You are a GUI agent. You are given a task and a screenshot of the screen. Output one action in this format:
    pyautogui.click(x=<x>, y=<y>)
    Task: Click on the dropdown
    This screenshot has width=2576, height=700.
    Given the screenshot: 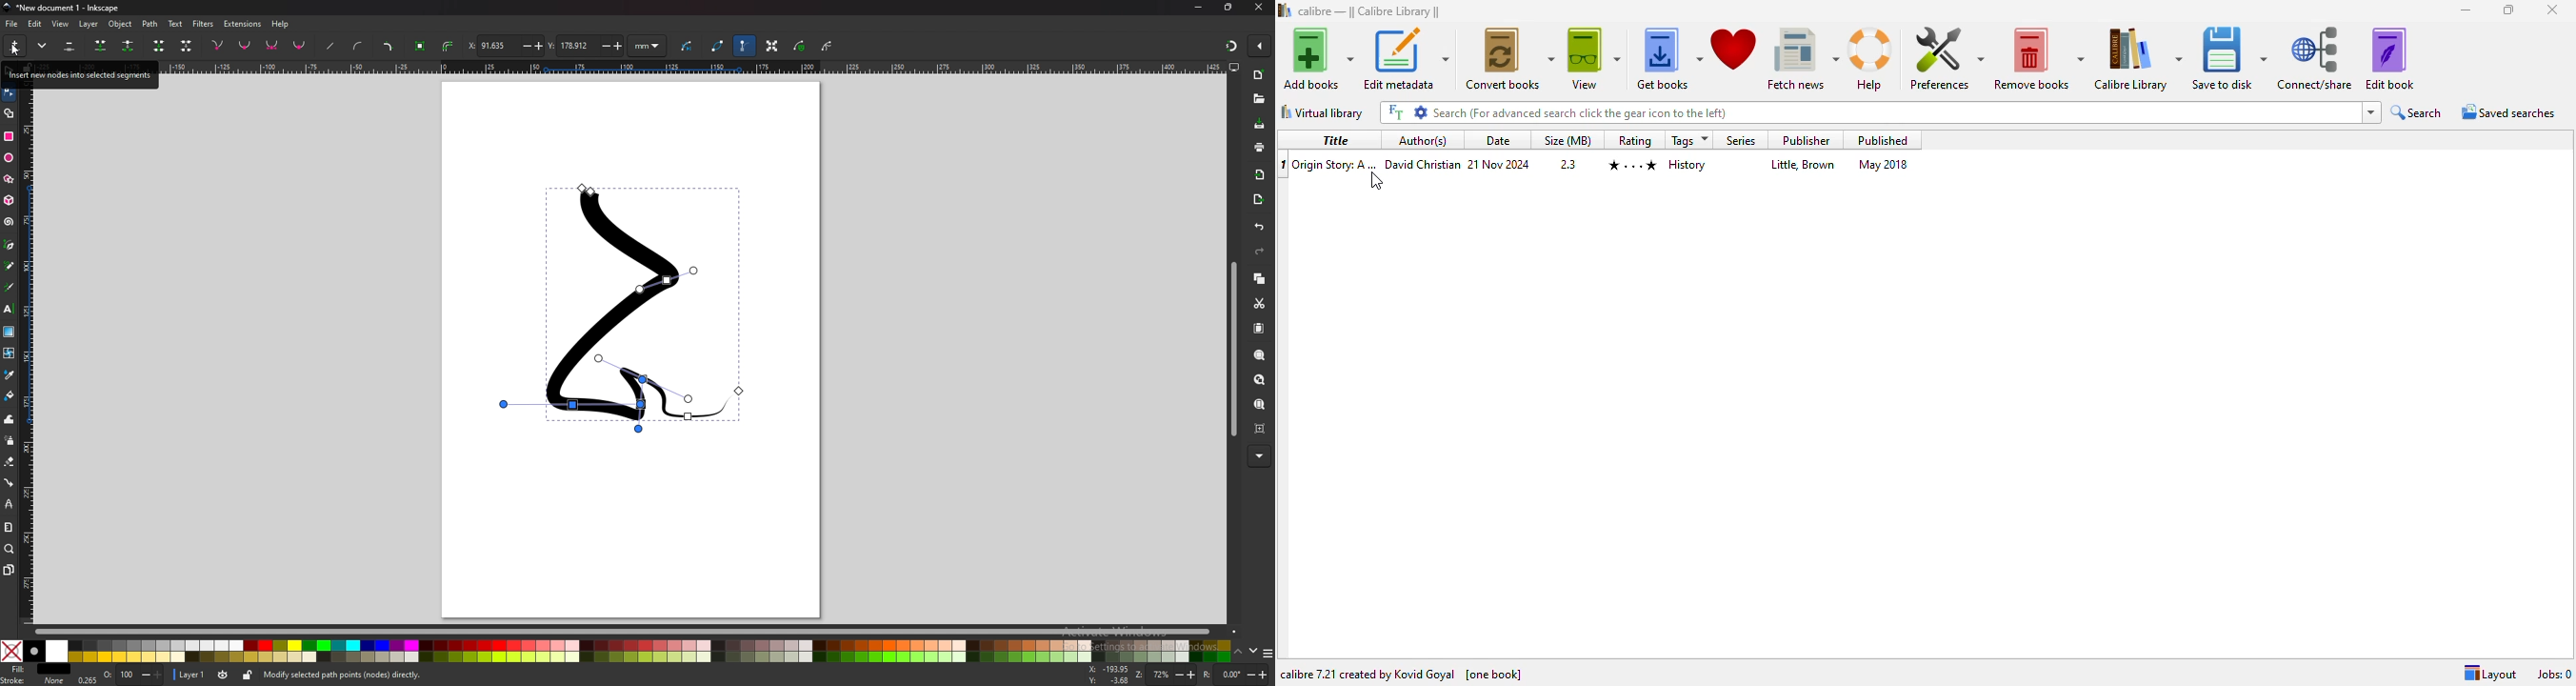 What is the action you would take?
    pyautogui.click(x=2373, y=111)
    